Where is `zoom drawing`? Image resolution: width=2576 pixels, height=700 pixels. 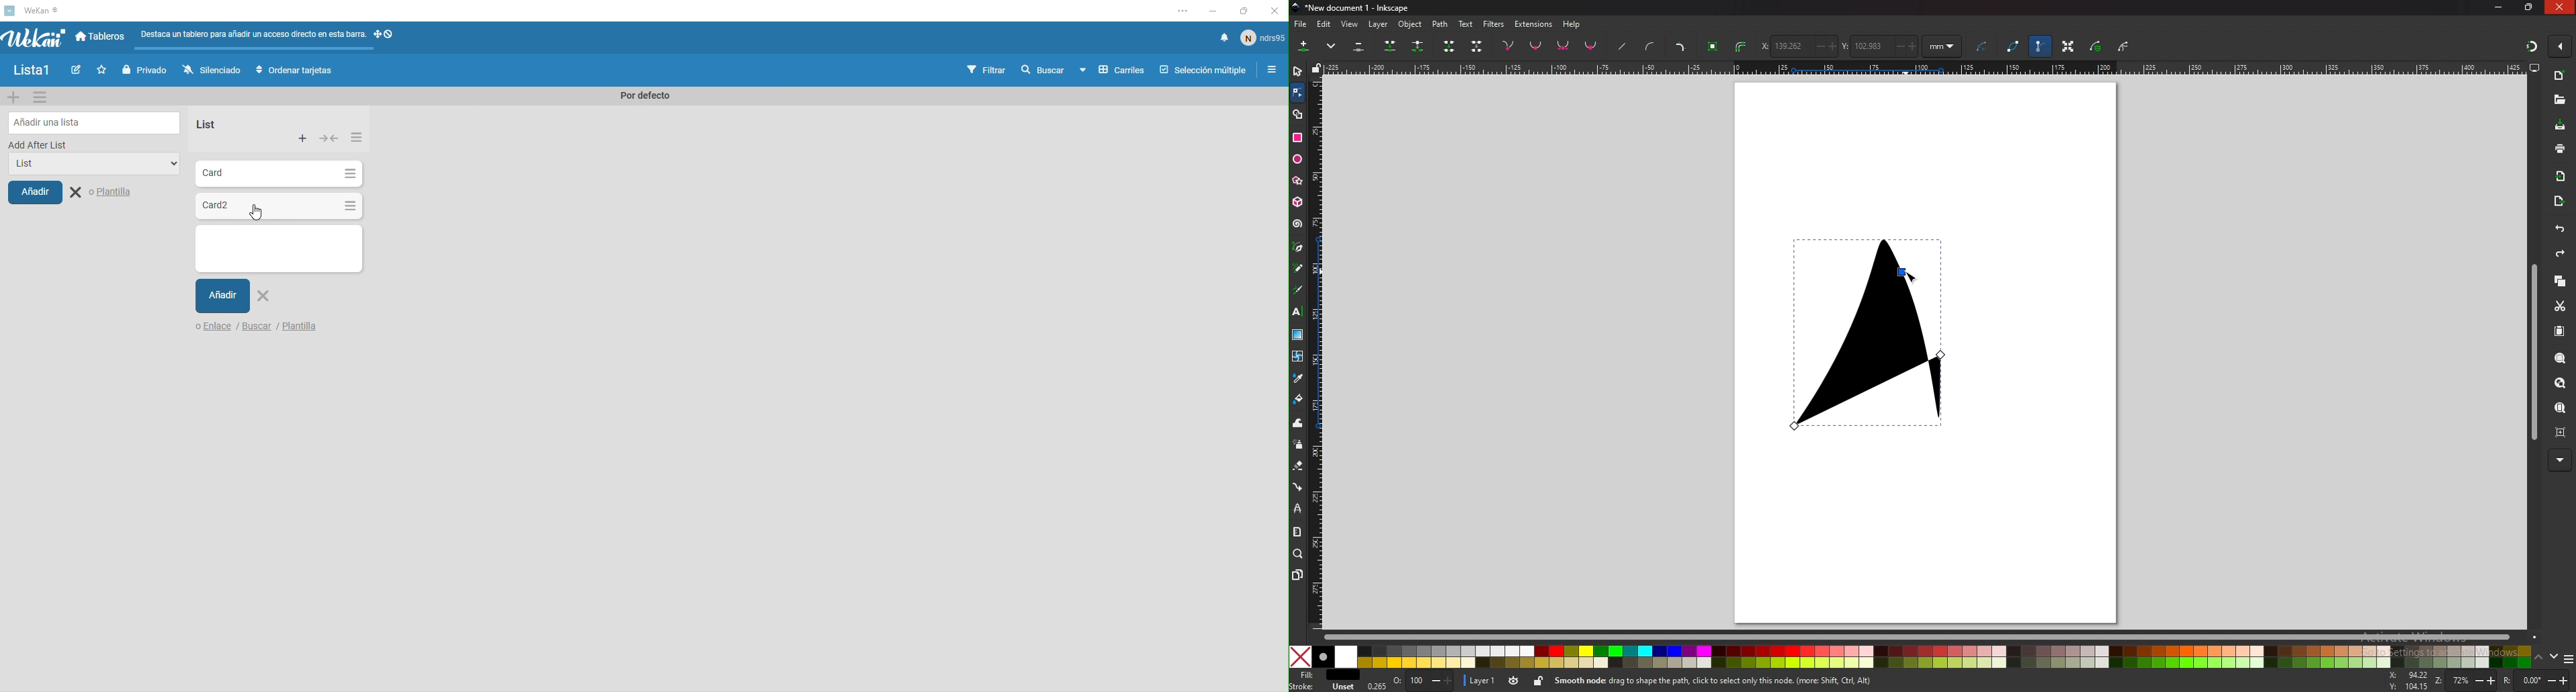 zoom drawing is located at coordinates (2561, 384).